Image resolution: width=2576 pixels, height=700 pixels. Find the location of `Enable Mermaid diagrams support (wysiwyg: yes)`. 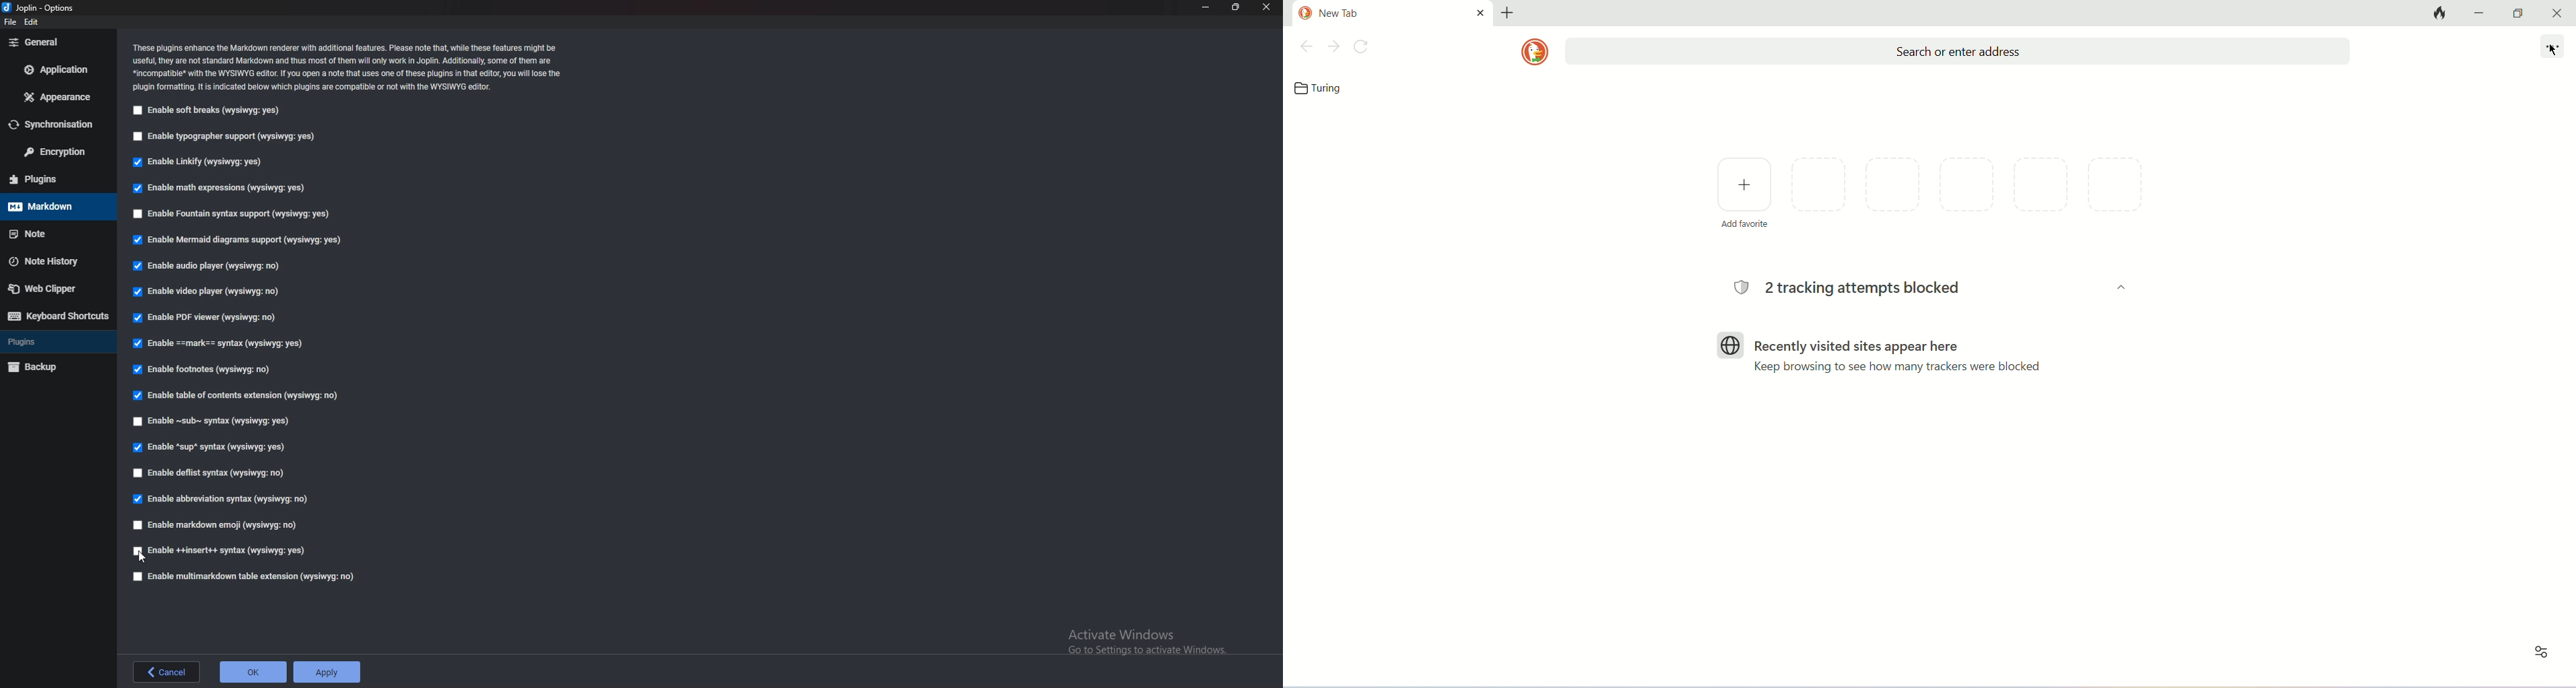

Enable Mermaid diagrams support (wysiwyg: yes) is located at coordinates (237, 238).